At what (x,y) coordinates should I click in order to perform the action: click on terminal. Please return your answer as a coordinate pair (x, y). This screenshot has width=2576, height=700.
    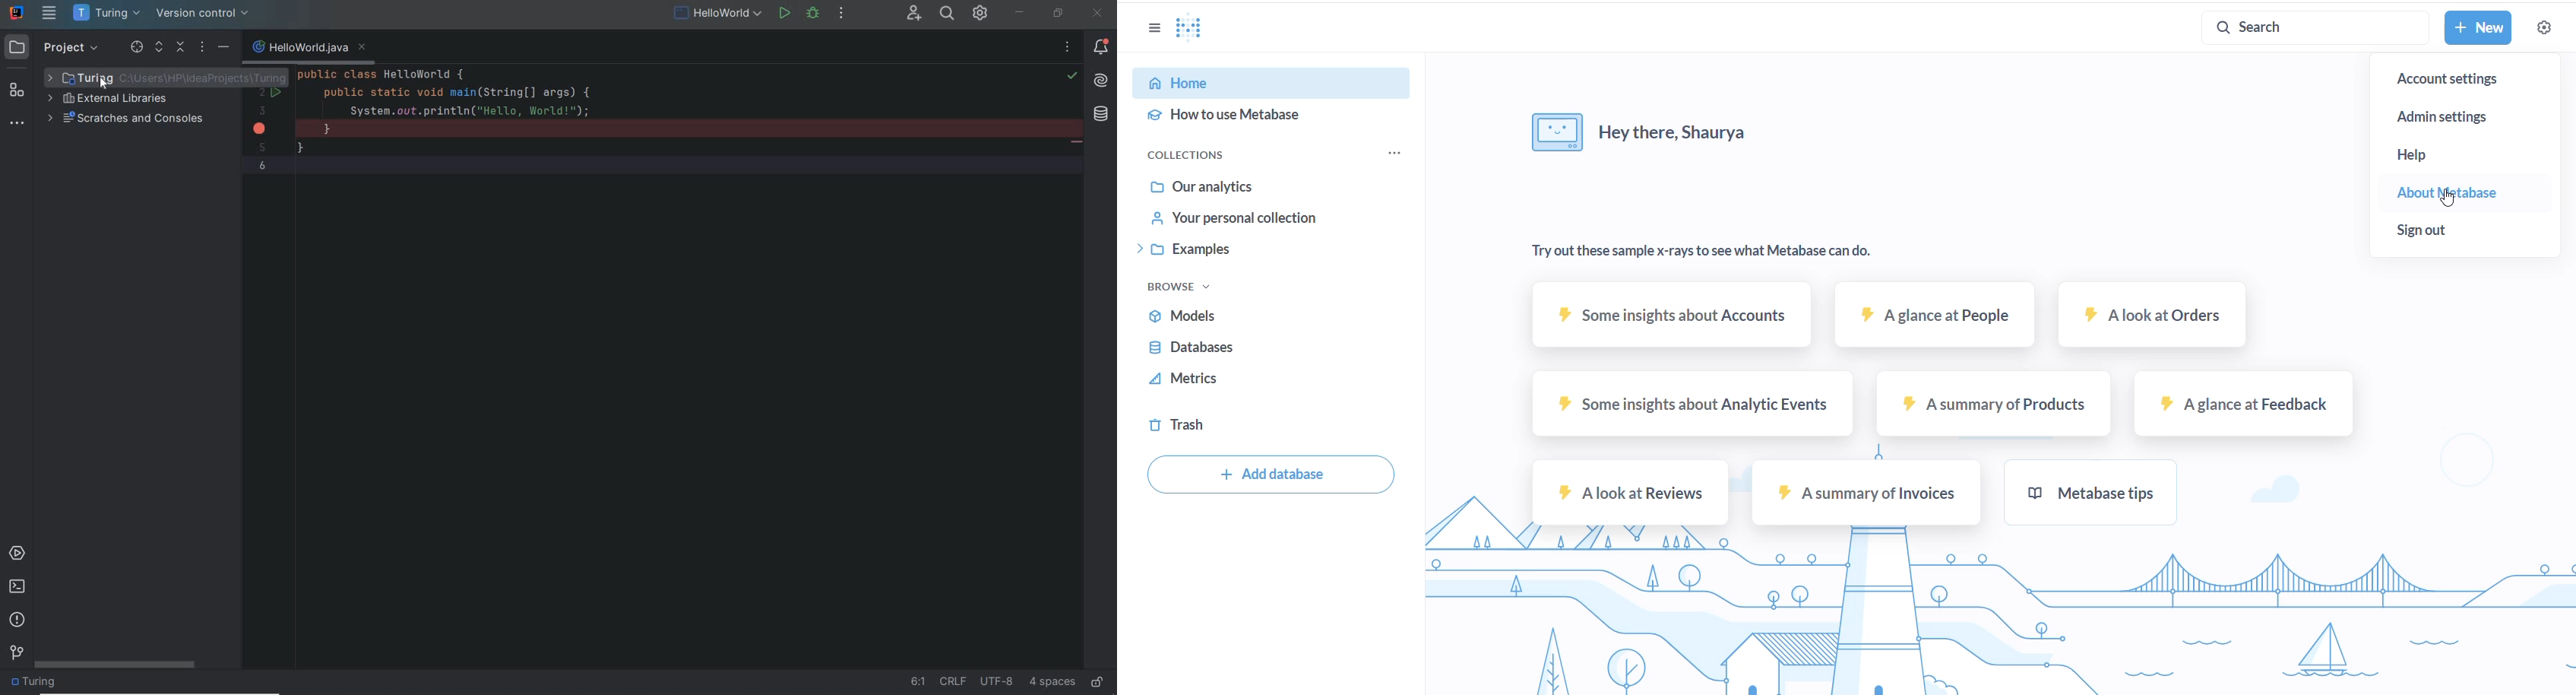
    Looking at the image, I should click on (17, 588).